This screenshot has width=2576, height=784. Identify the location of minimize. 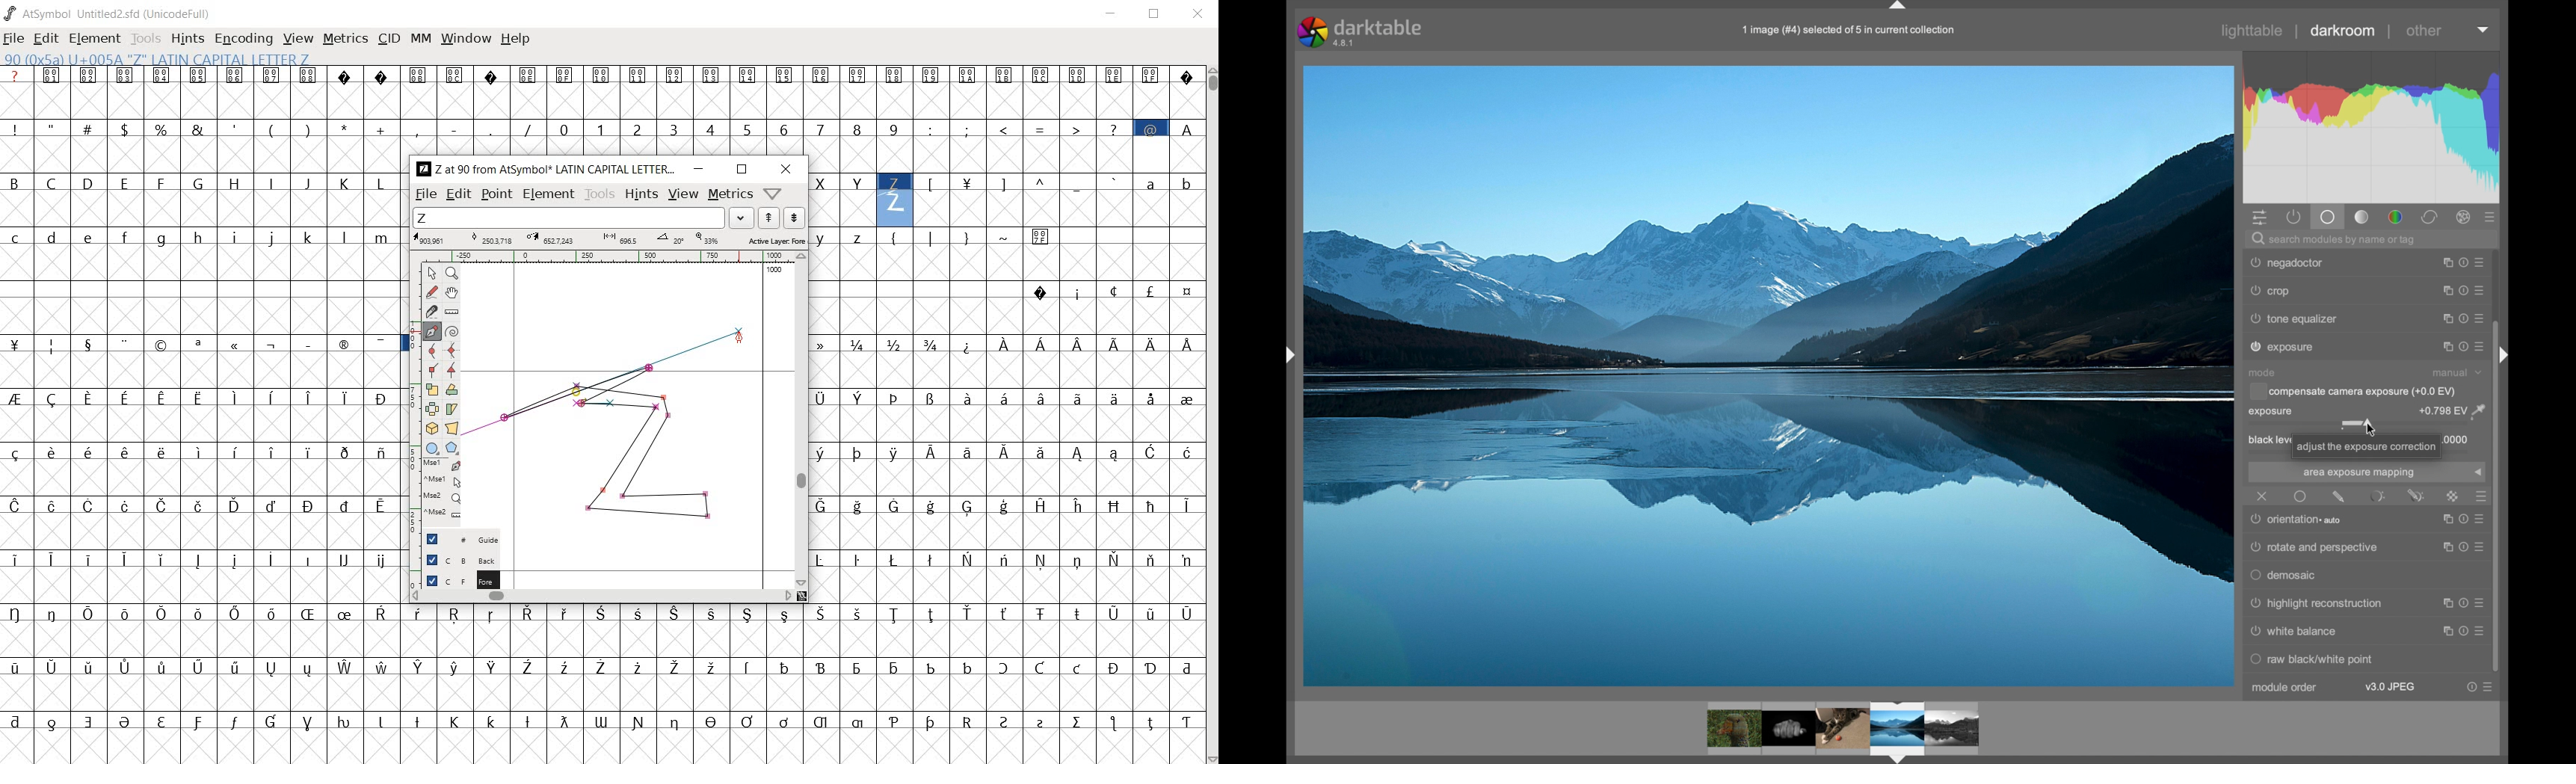
(700, 169).